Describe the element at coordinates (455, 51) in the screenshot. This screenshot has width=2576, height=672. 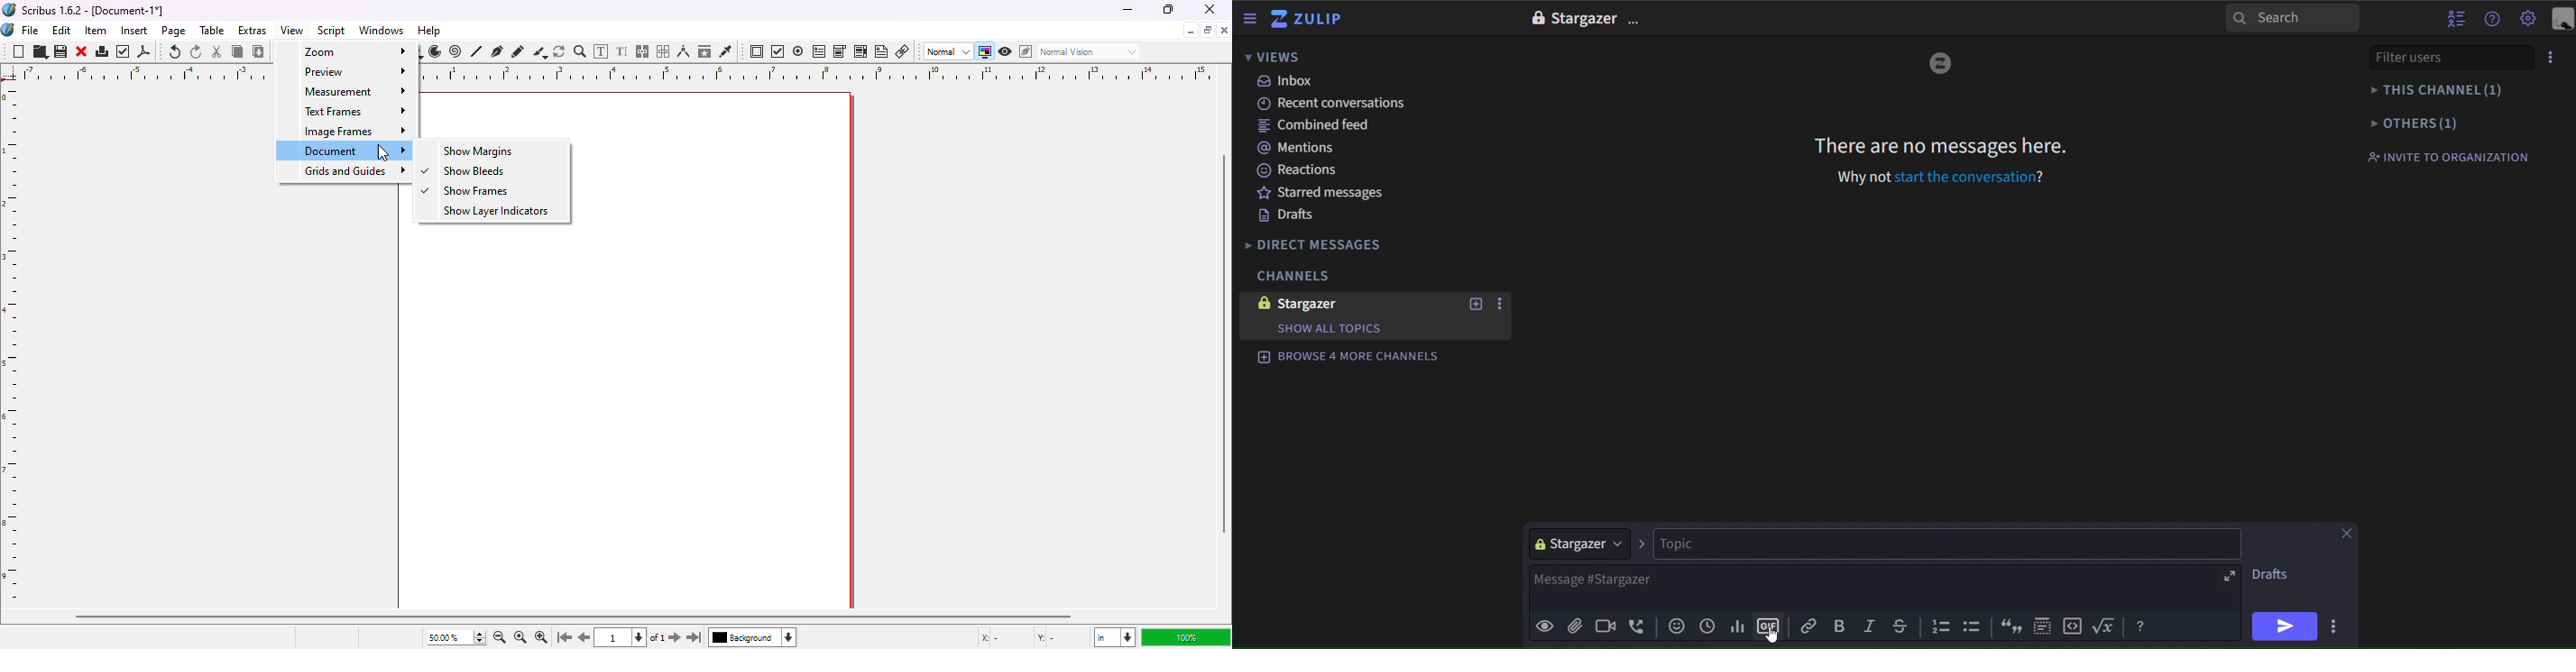
I see `spiral` at that location.